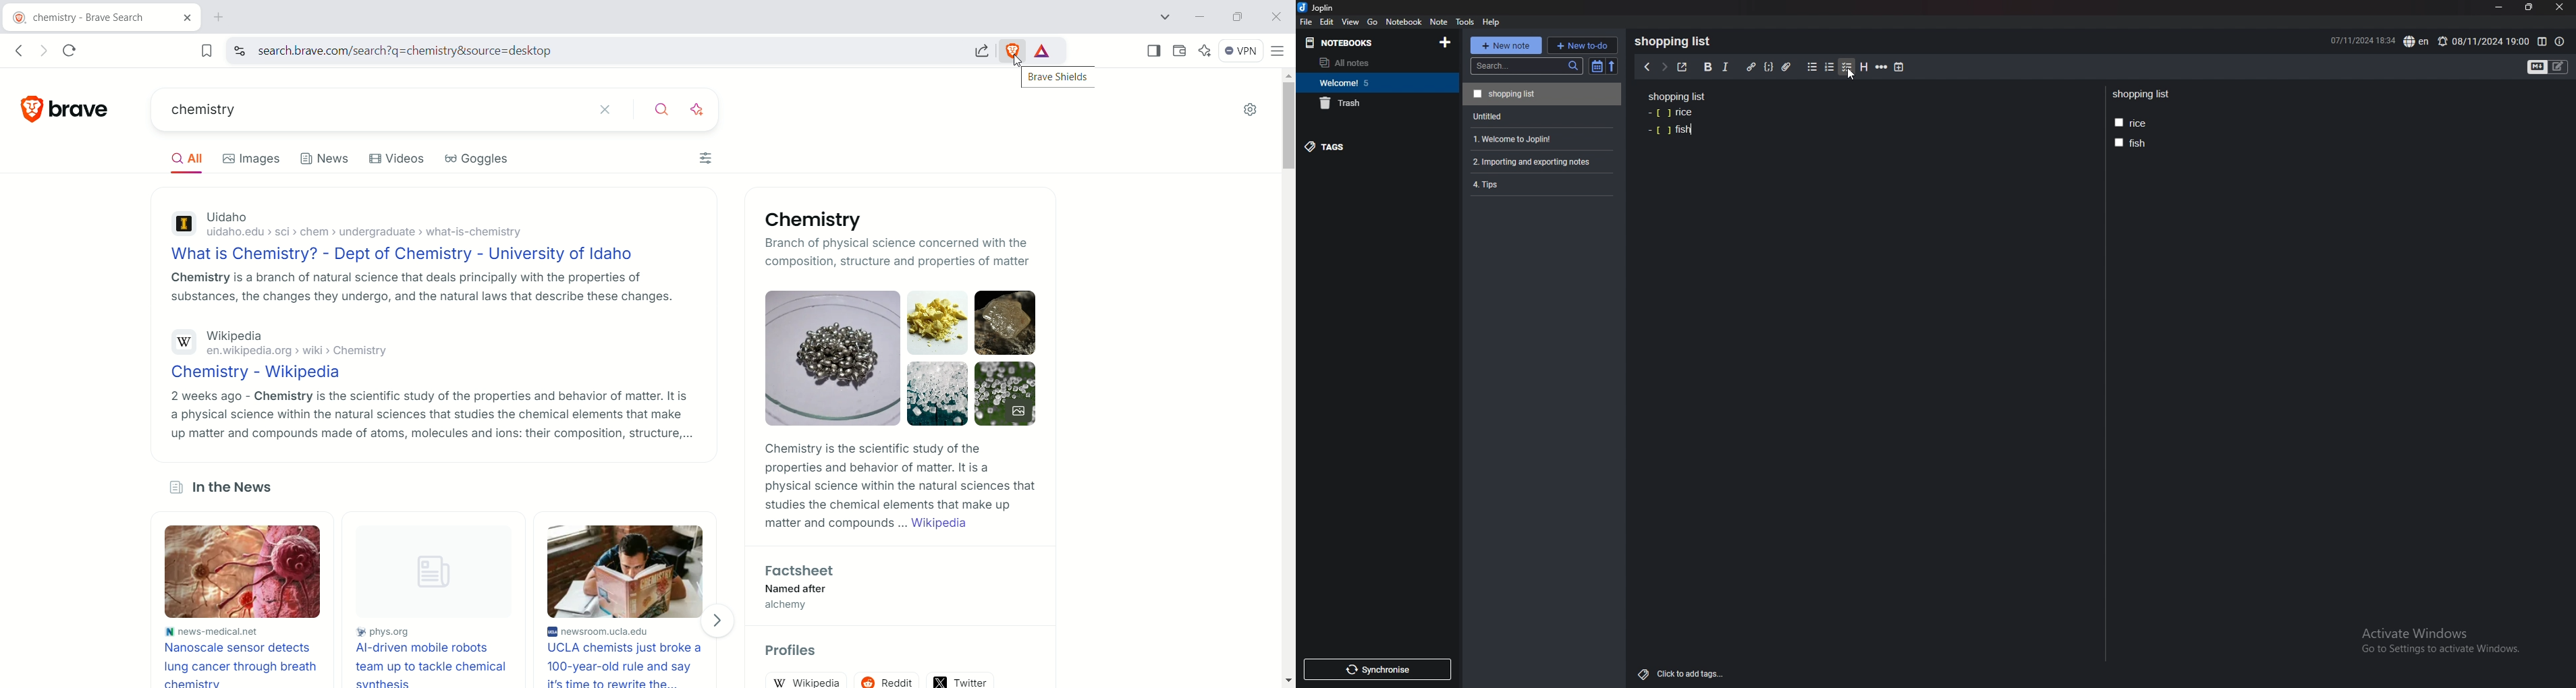 The width and height of the screenshot is (2576, 700). I want to click on tools, so click(1465, 22).